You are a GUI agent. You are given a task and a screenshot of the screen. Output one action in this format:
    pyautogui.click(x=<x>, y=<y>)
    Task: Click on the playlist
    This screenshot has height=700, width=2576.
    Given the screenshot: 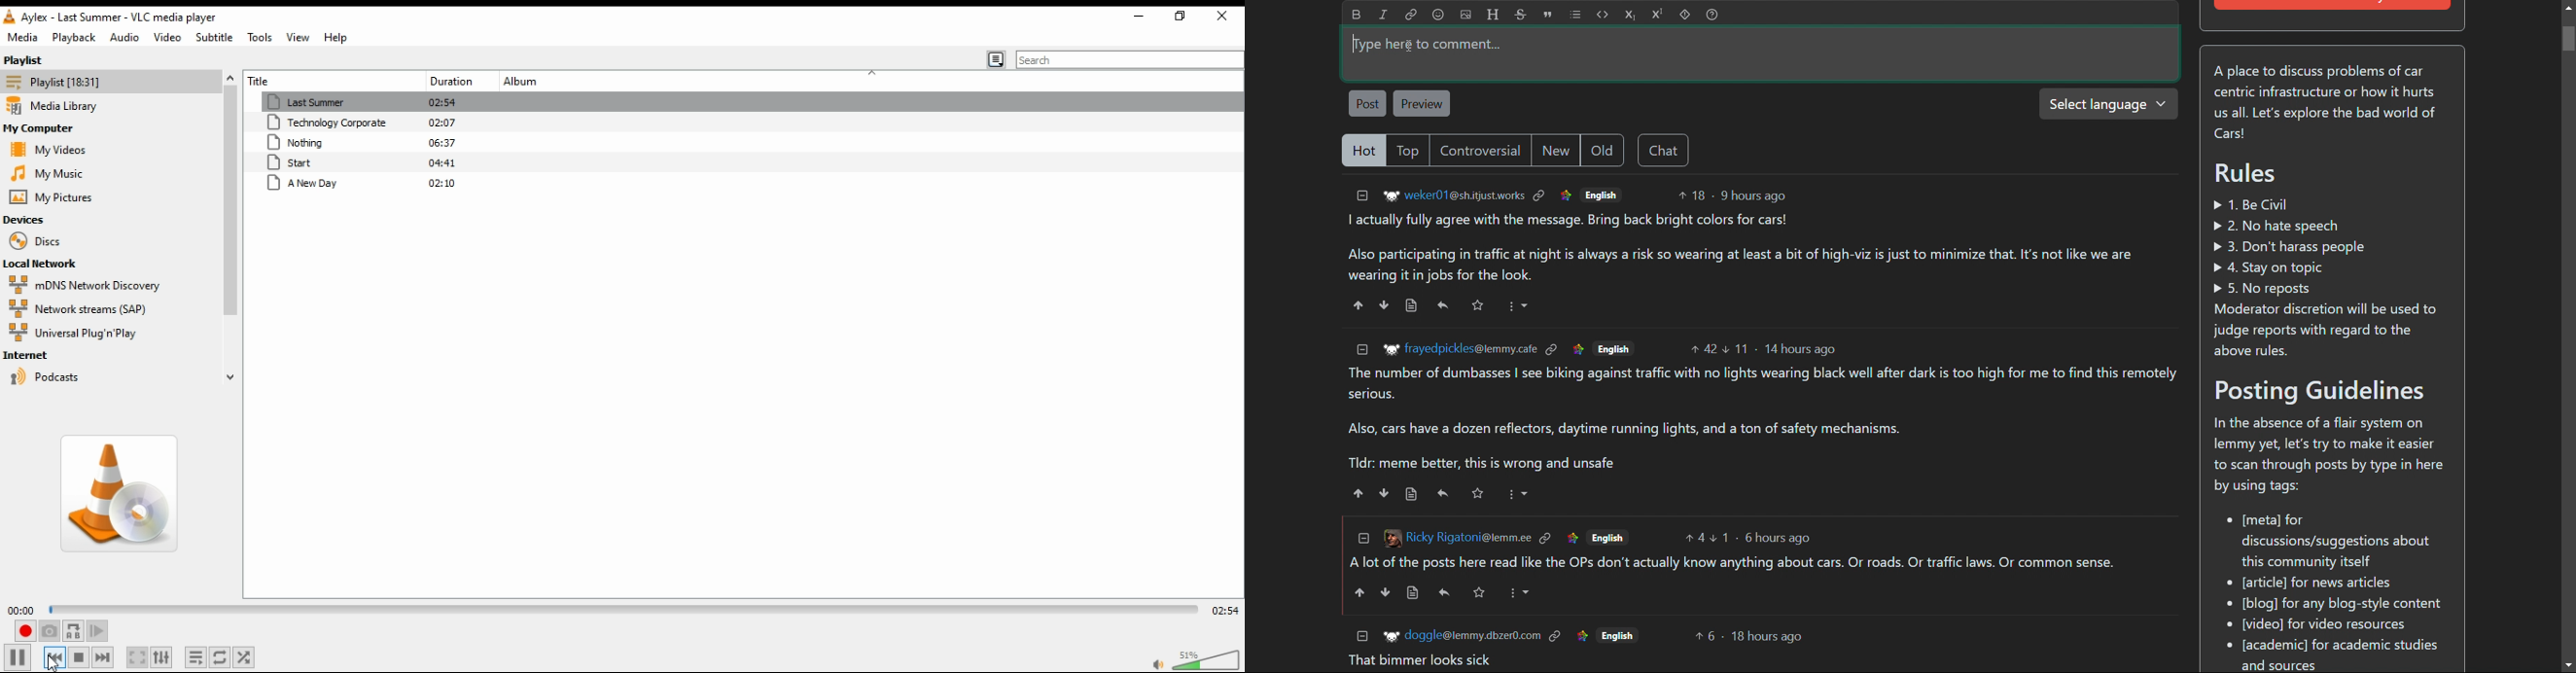 What is the action you would take?
    pyautogui.click(x=42, y=58)
    